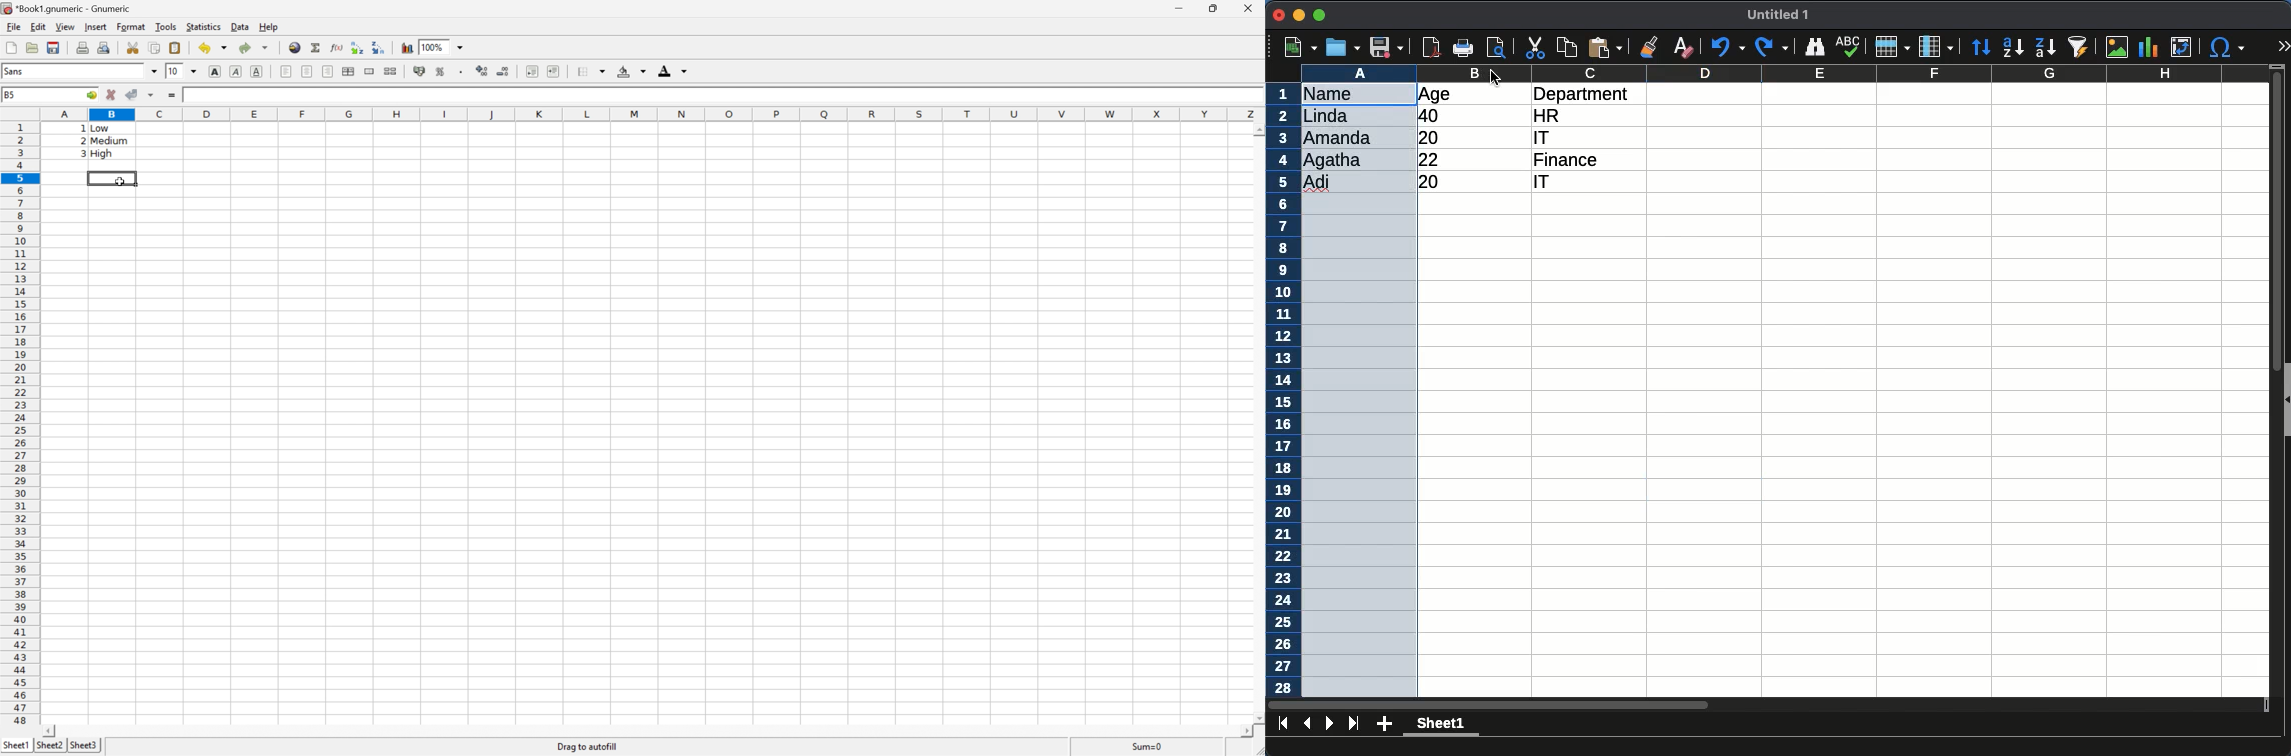  What do you see at coordinates (1849, 44) in the screenshot?
I see `spell check` at bounding box center [1849, 44].